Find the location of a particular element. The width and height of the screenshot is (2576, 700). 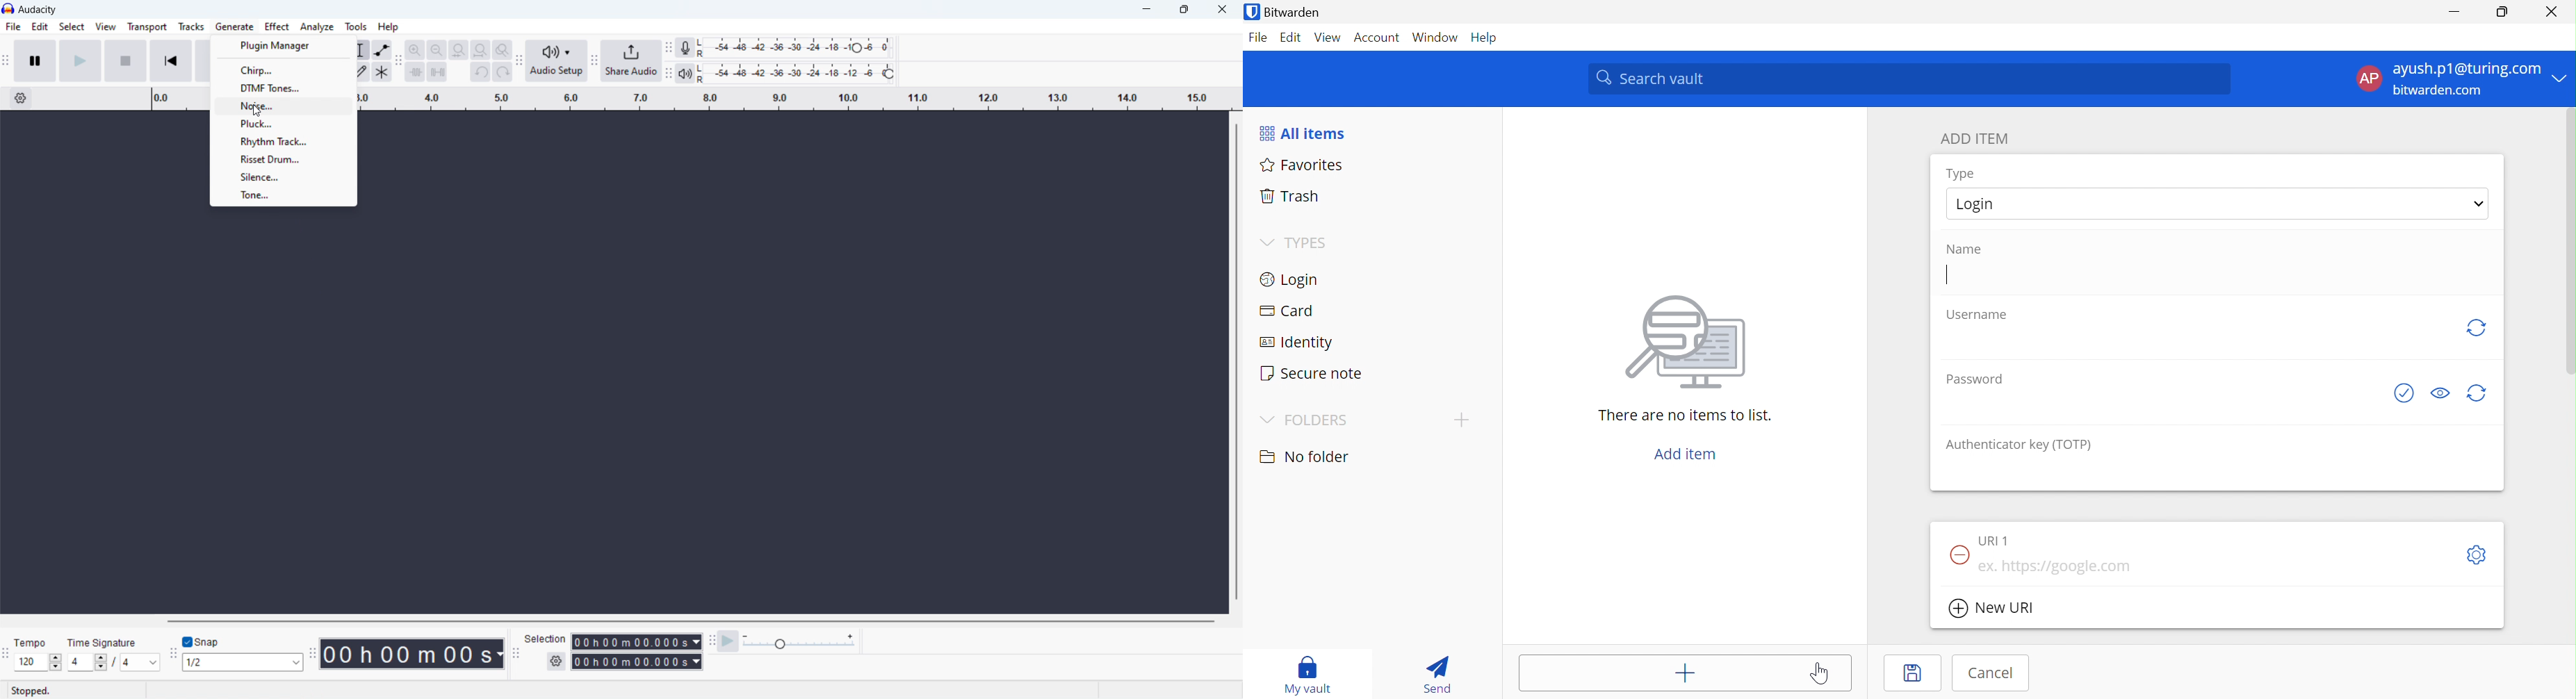

Identity is located at coordinates (1293, 341).